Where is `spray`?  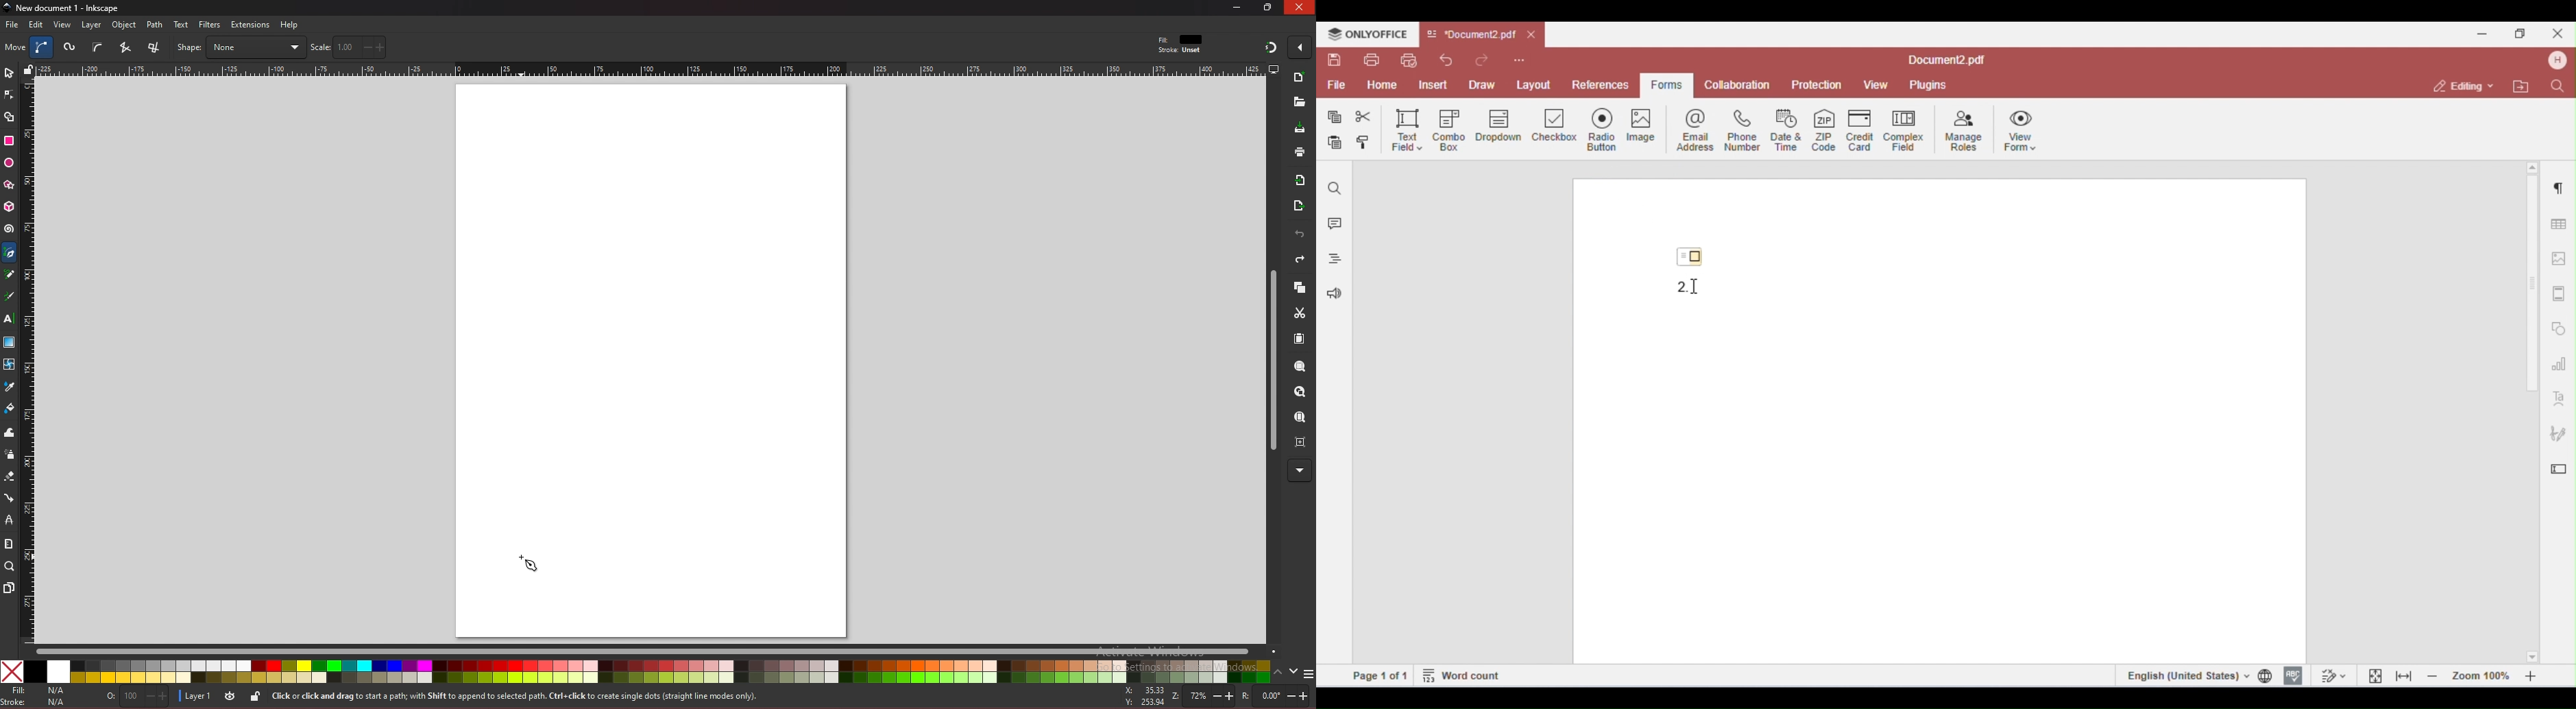
spray is located at coordinates (9, 455).